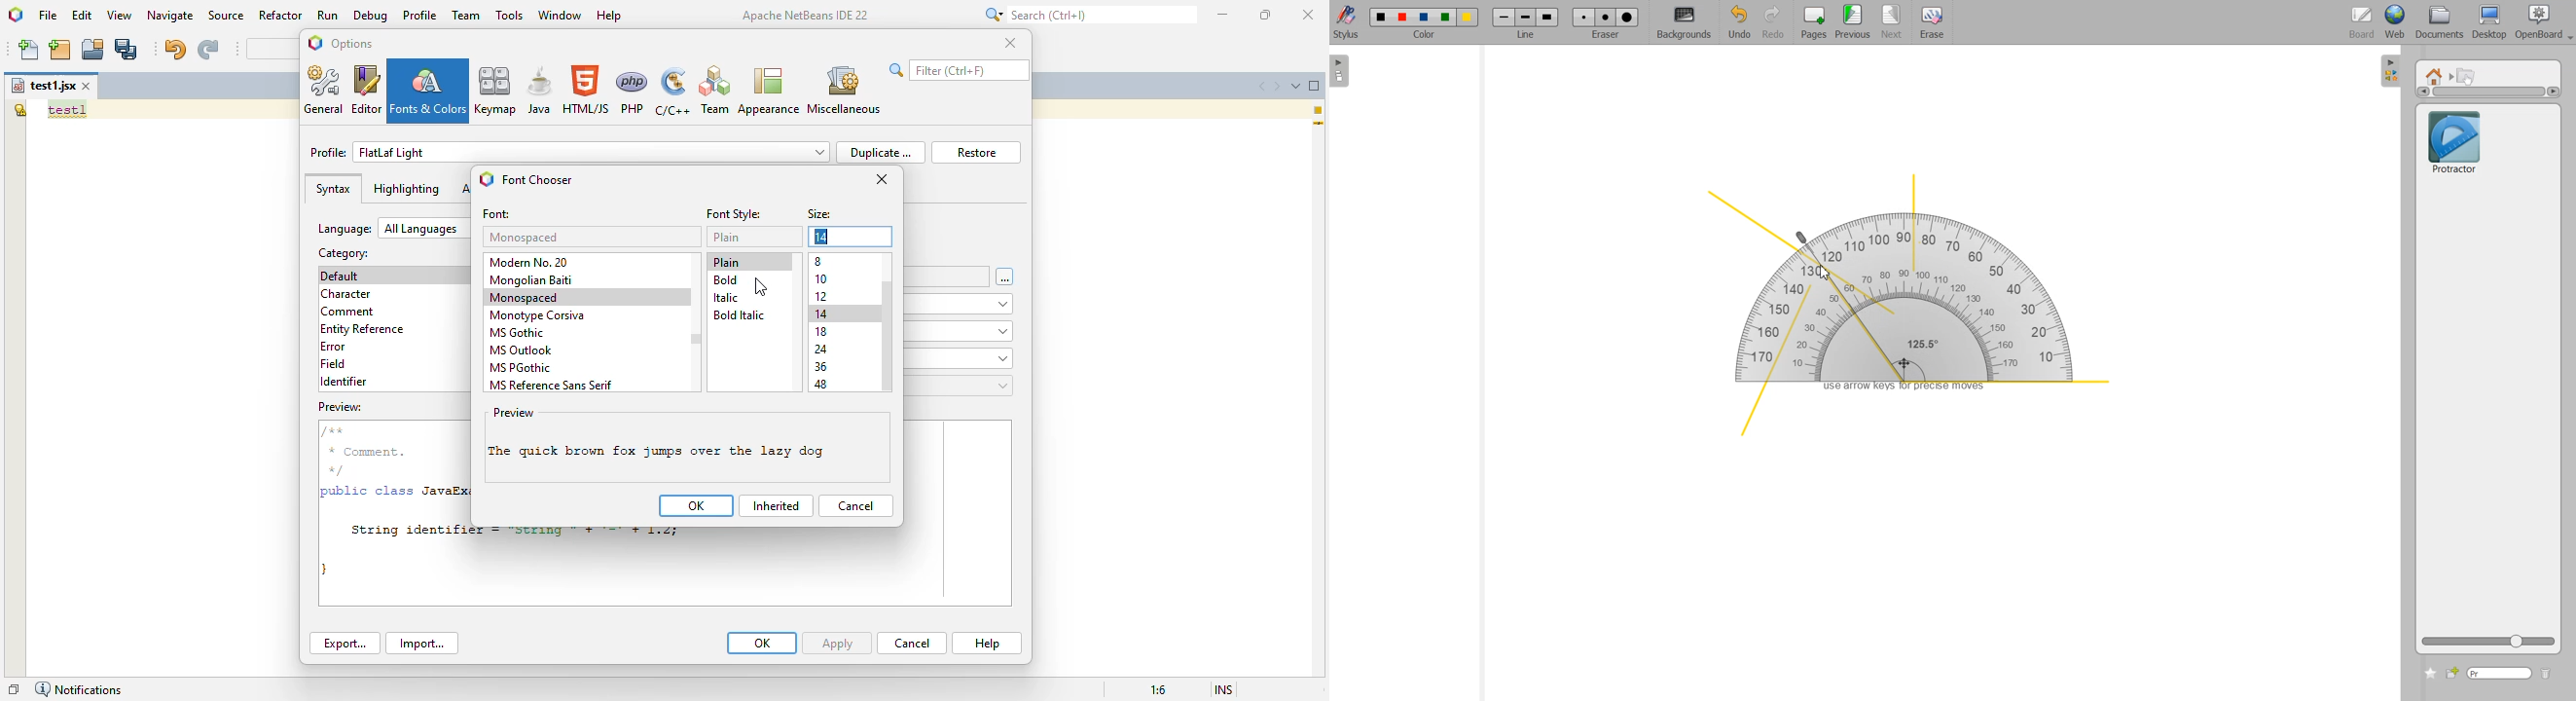  What do you see at coordinates (497, 215) in the screenshot?
I see `font: ` at bounding box center [497, 215].